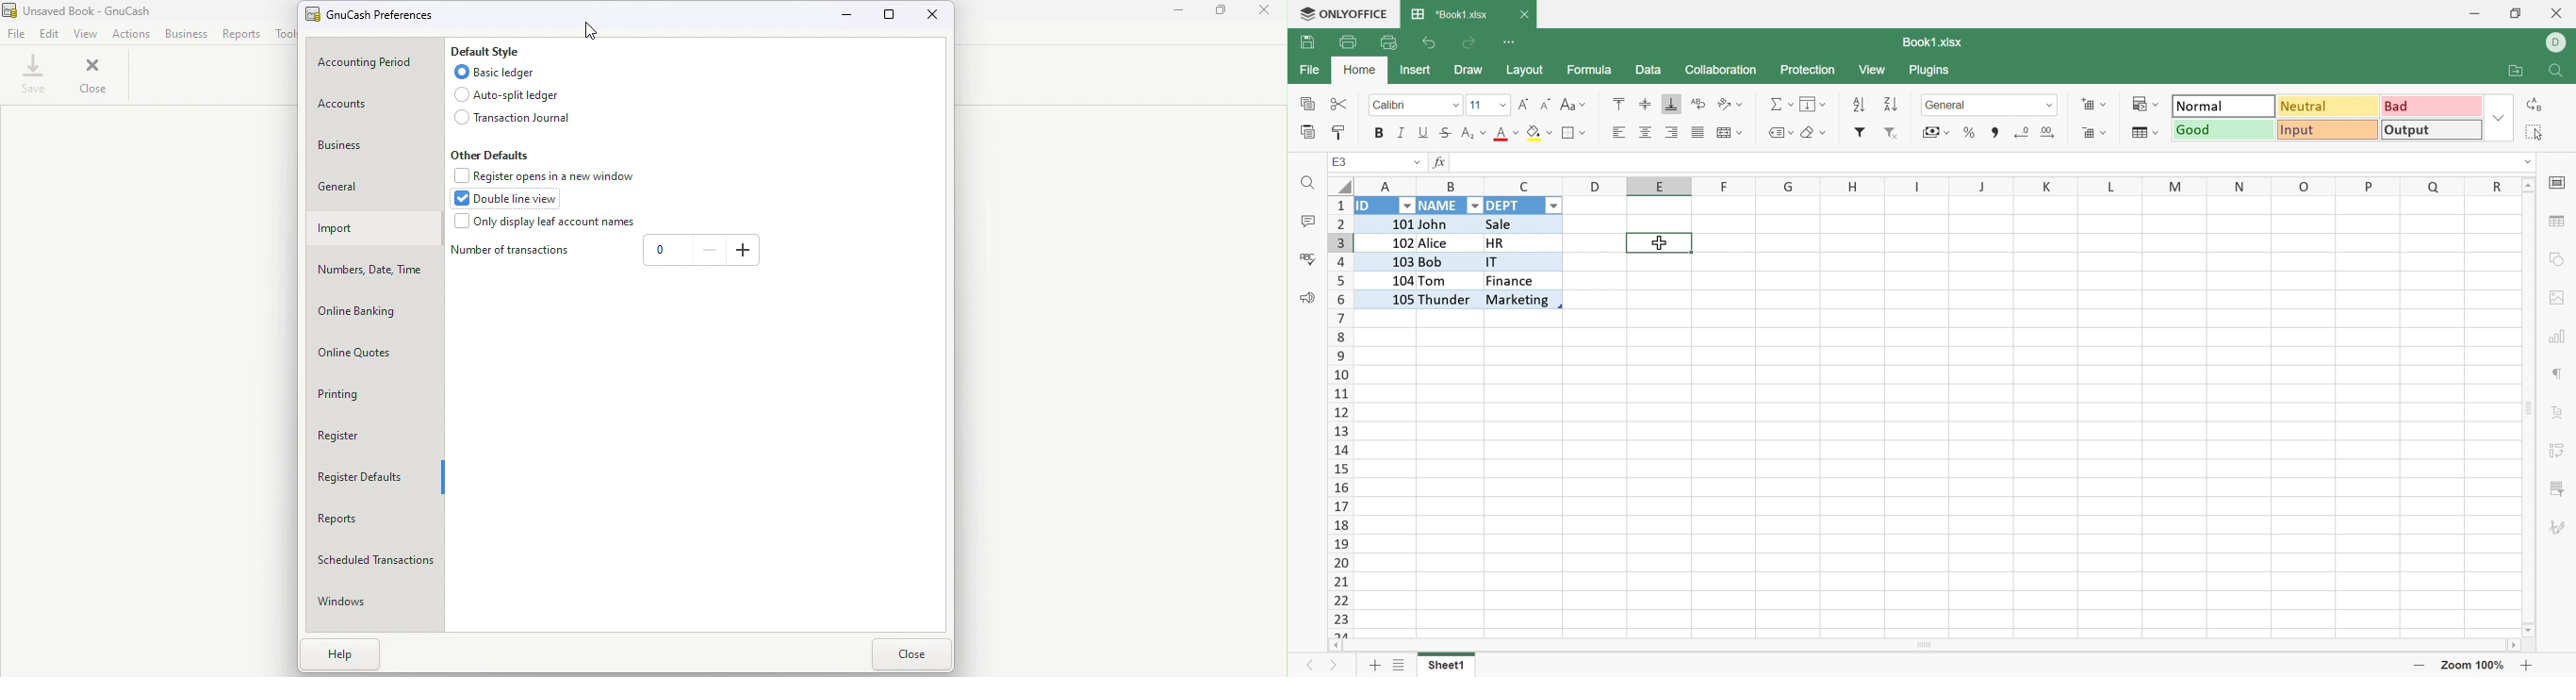 The image size is (2576, 700). Describe the element at coordinates (2558, 414) in the screenshot. I see `Text Art settings` at that location.